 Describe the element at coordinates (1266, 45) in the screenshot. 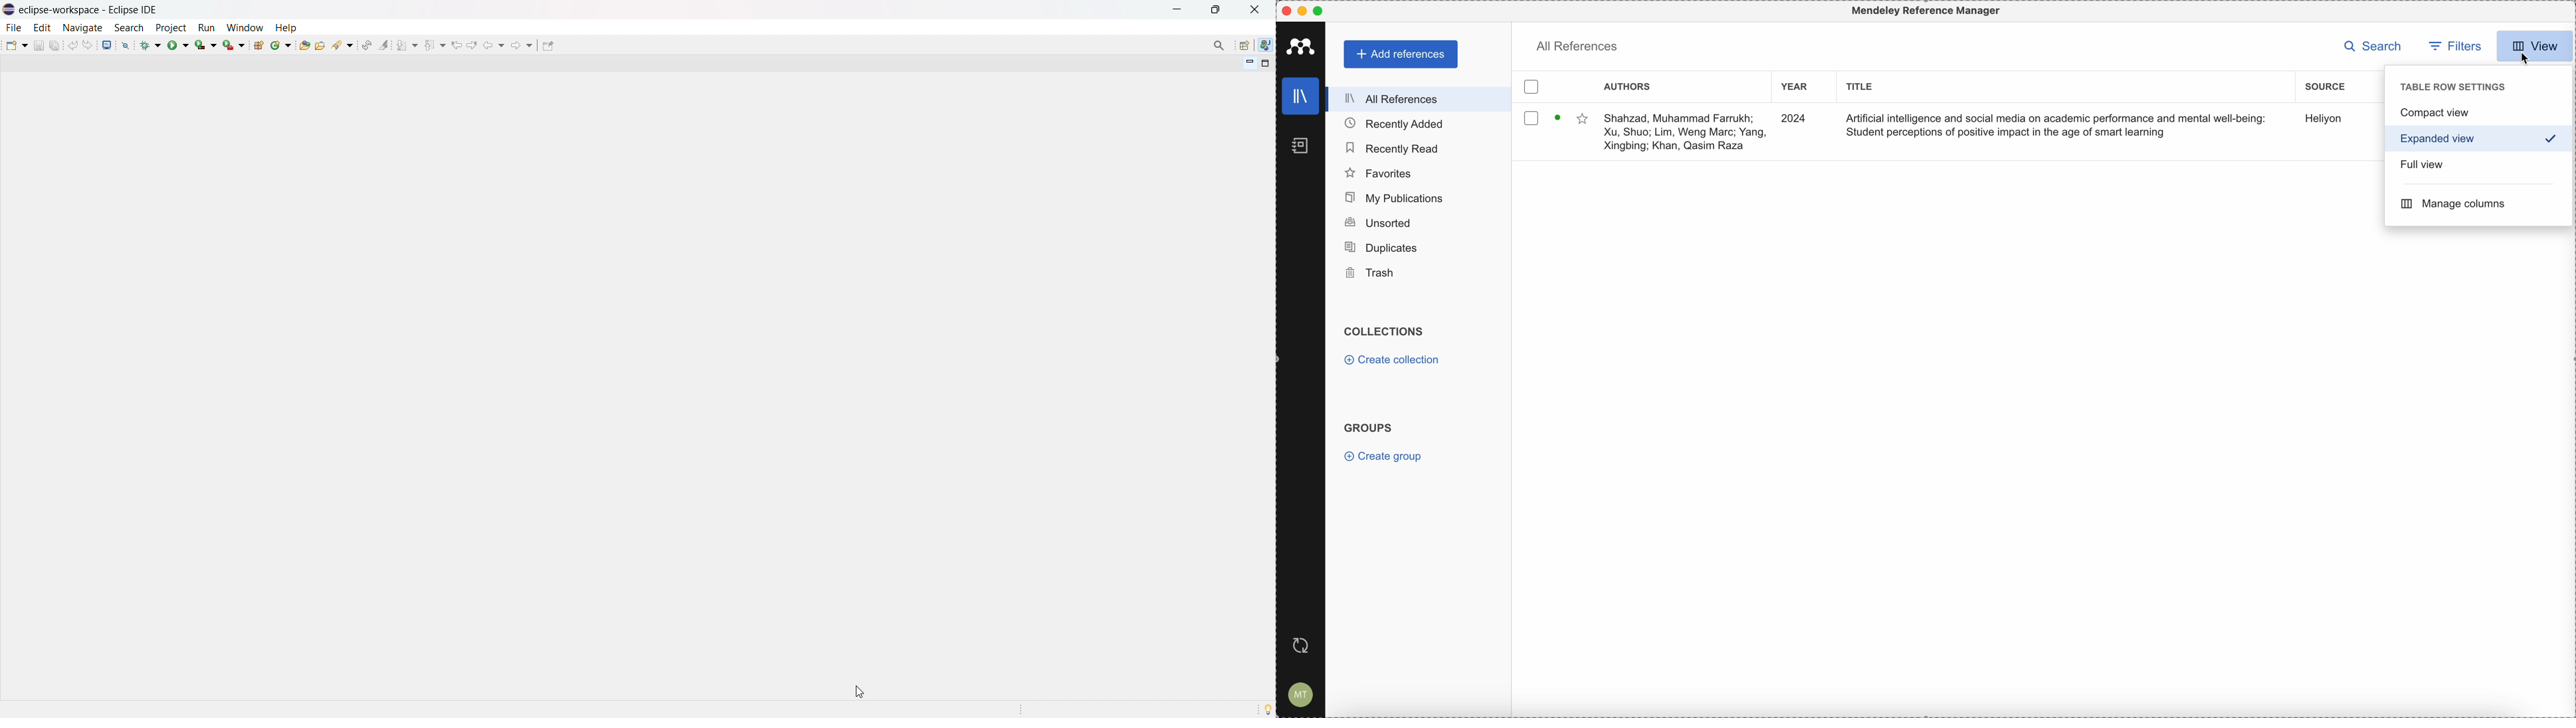

I see `java` at that location.